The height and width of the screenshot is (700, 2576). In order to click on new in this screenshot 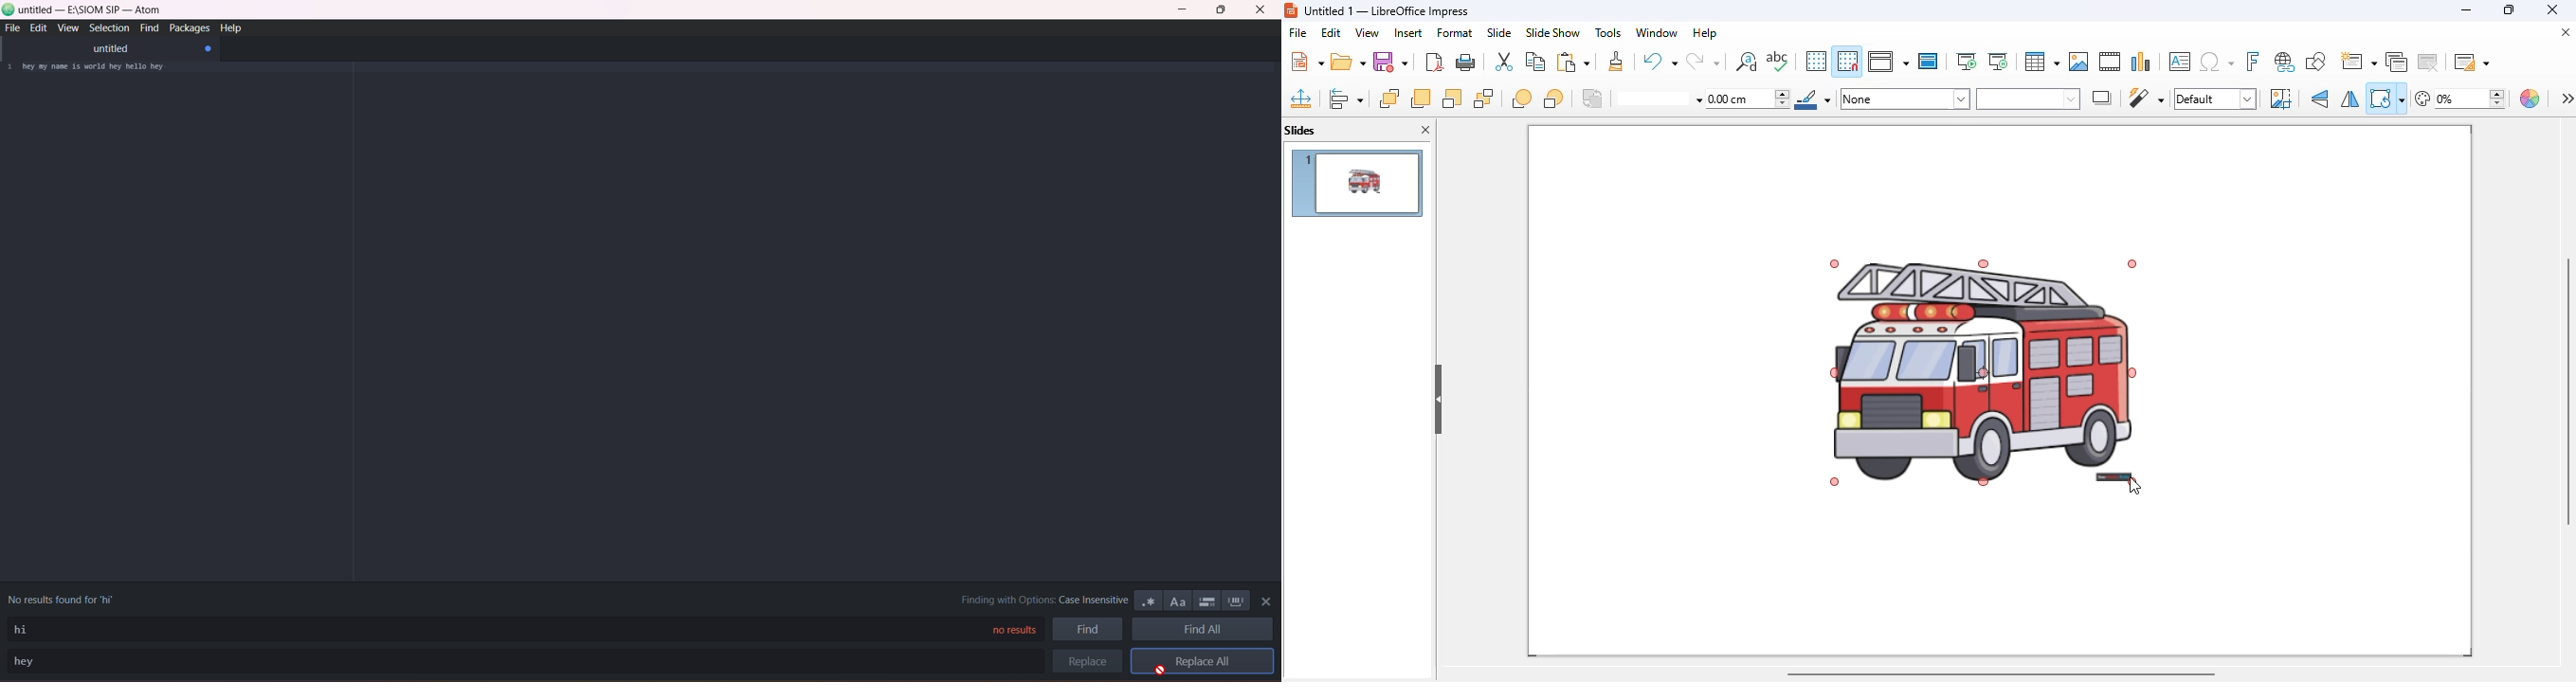, I will do `click(1306, 61)`.